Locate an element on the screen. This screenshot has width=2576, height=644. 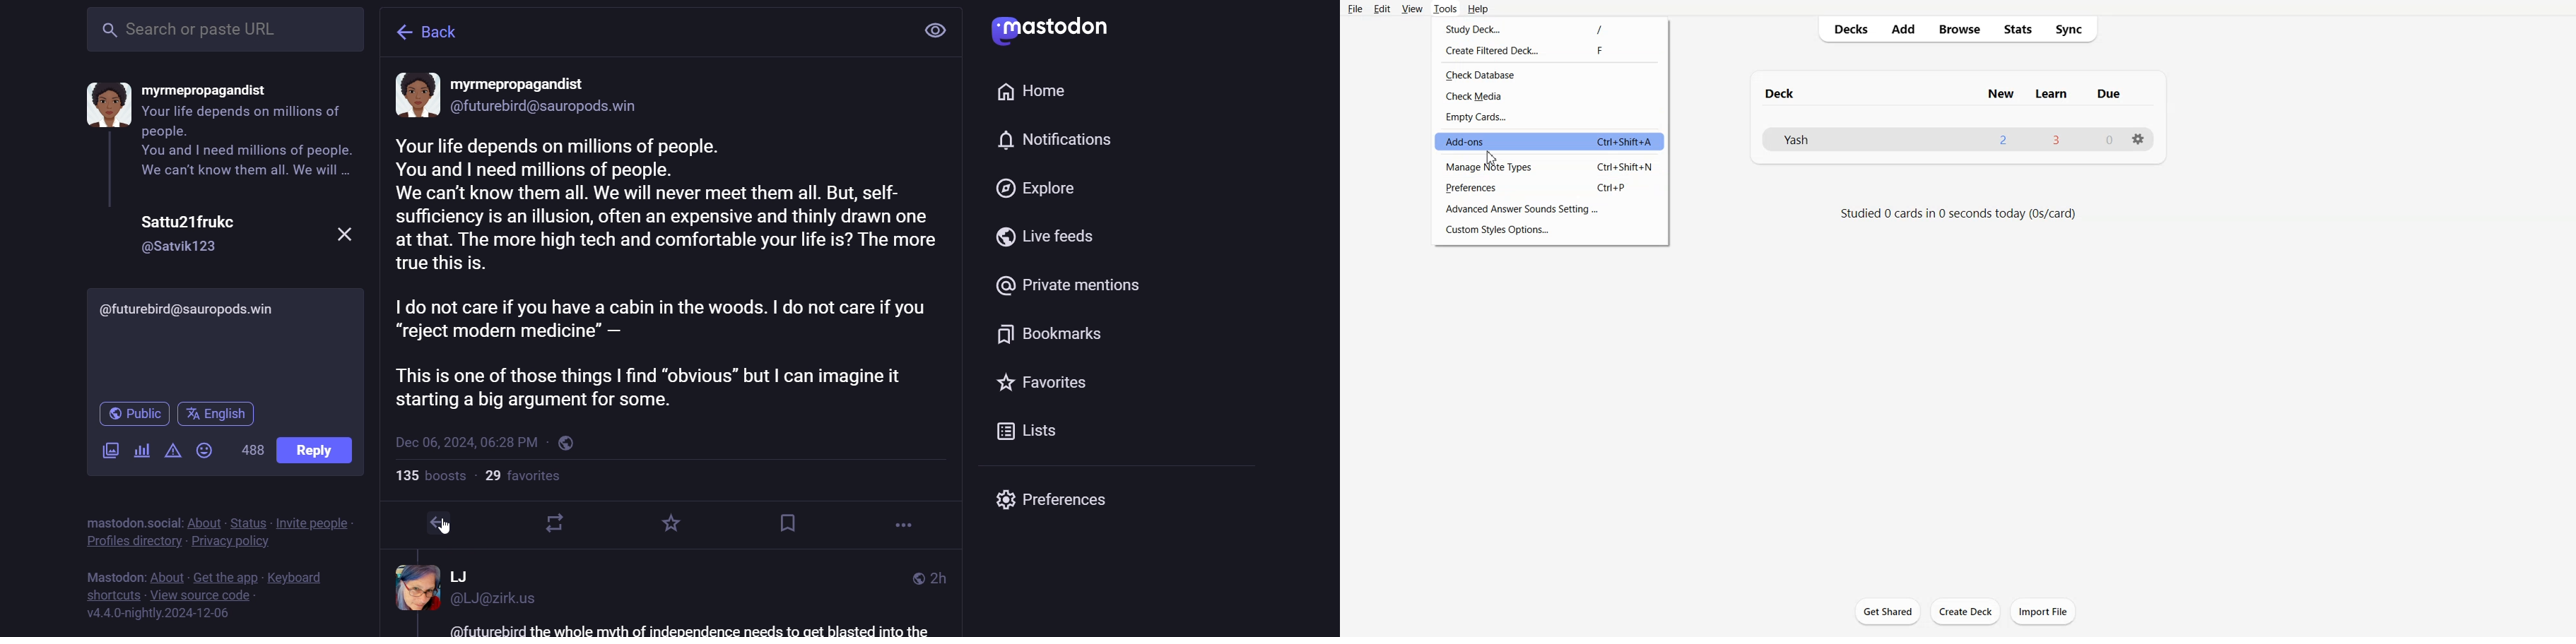
notification is located at coordinates (1057, 141).